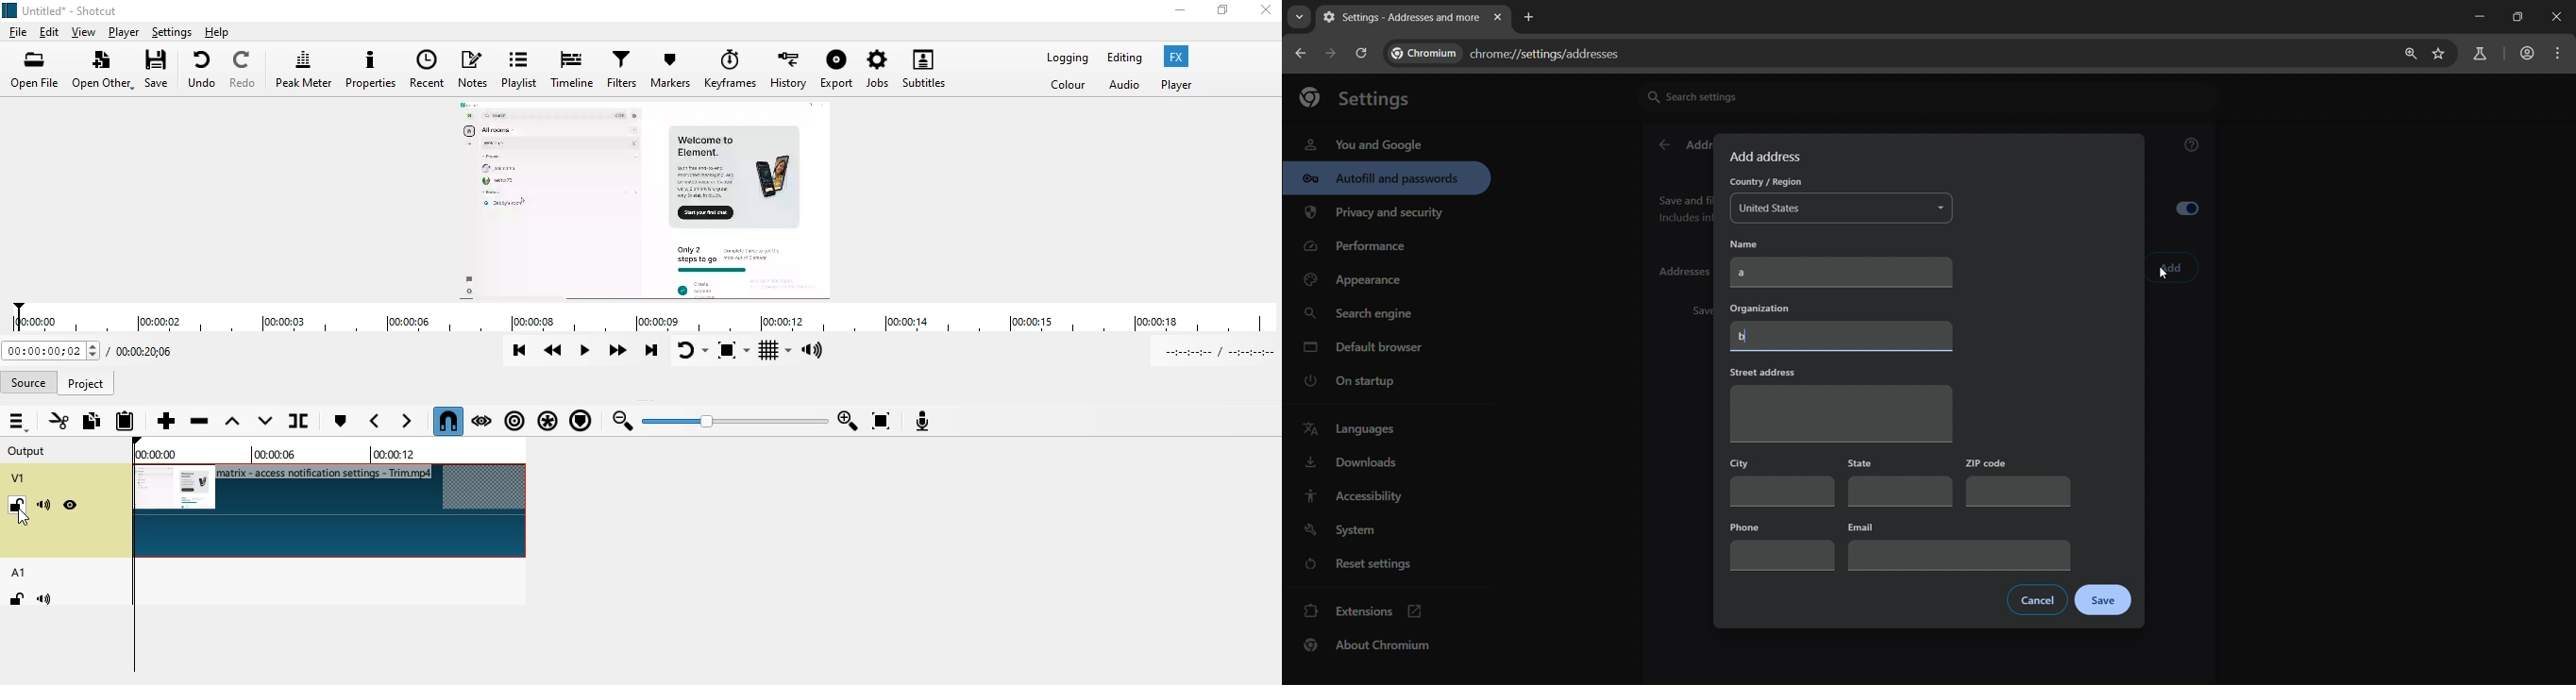  I want to click on Skip to previous, so click(518, 349).